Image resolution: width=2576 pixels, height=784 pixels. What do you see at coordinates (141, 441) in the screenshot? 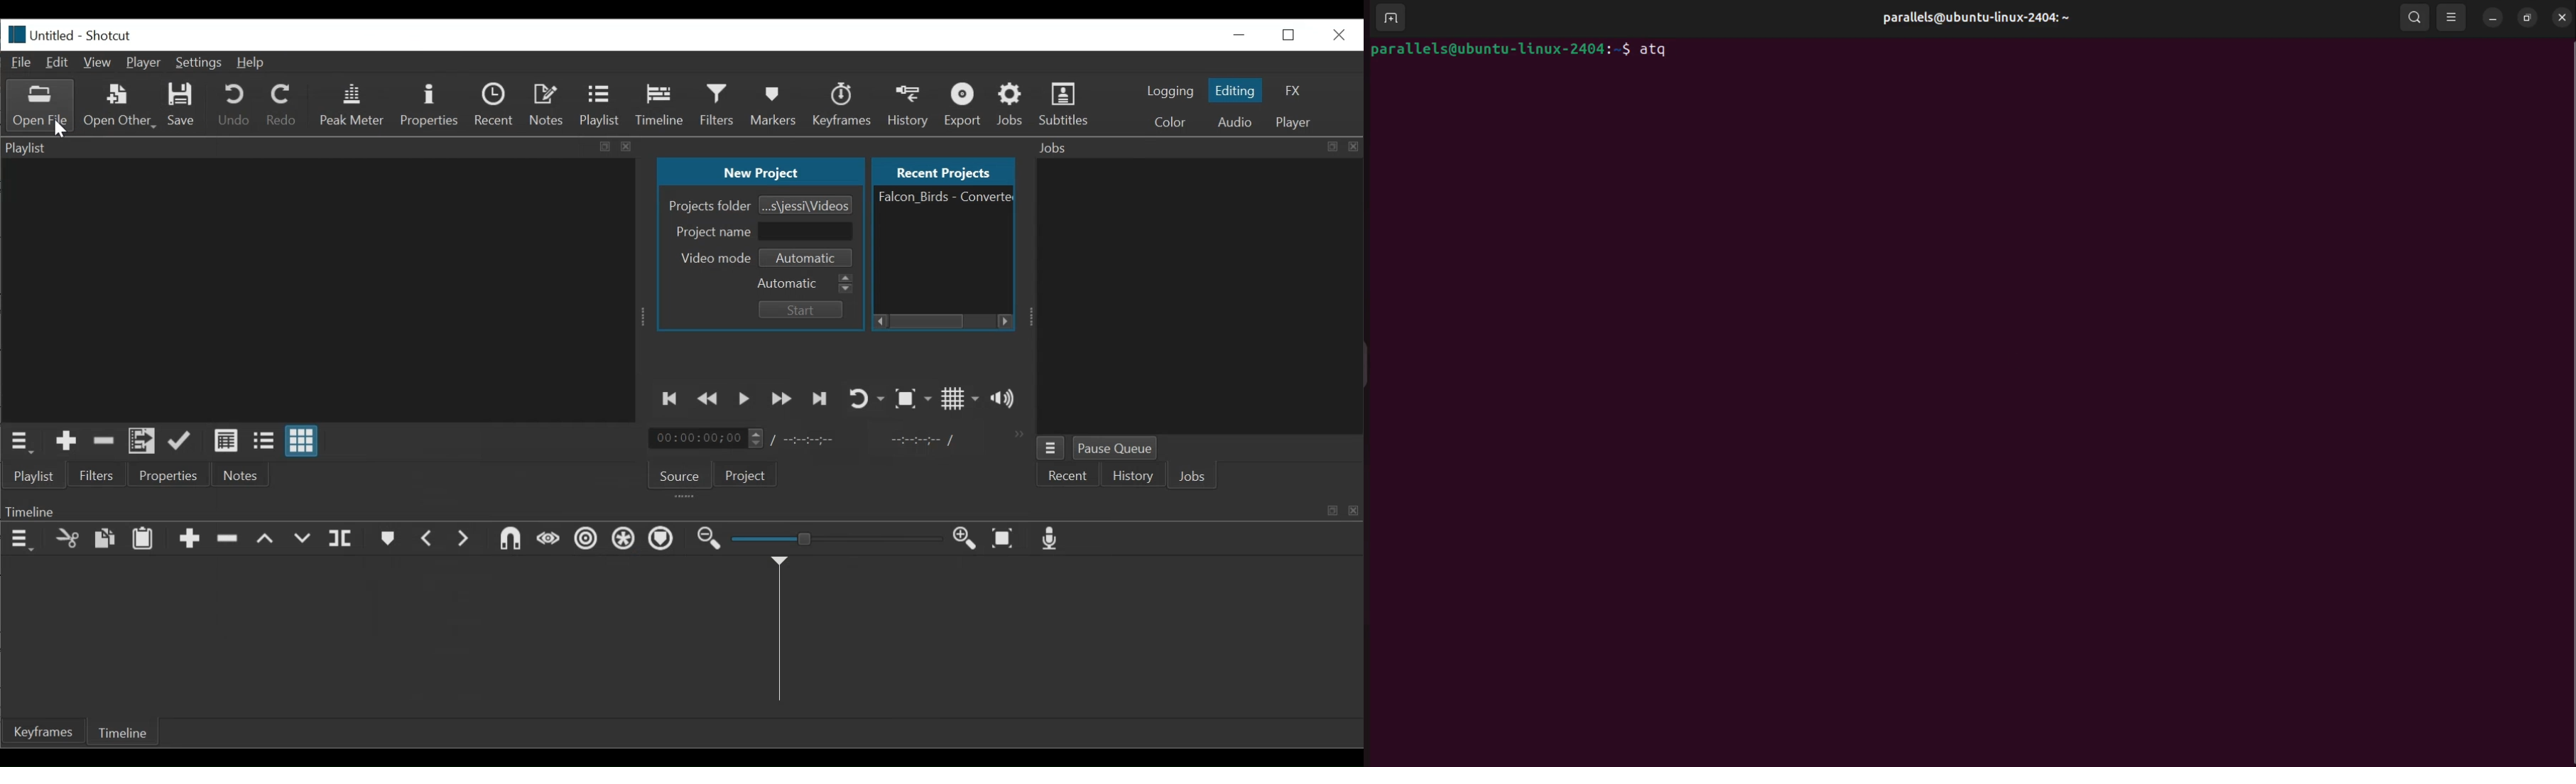
I see `Add the files to the playlist` at bounding box center [141, 441].